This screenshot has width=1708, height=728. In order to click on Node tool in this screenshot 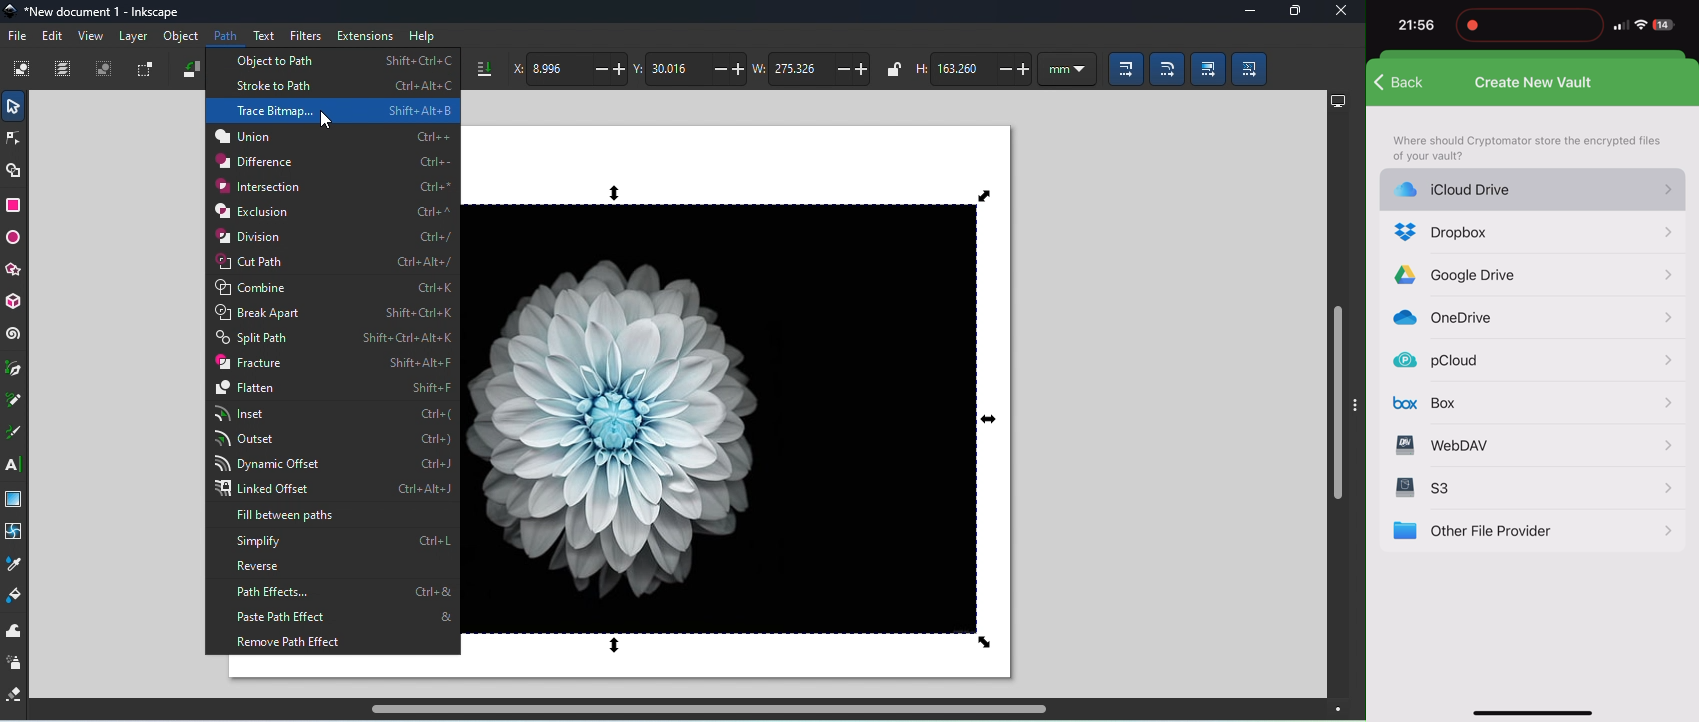, I will do `click(16, 137)`.